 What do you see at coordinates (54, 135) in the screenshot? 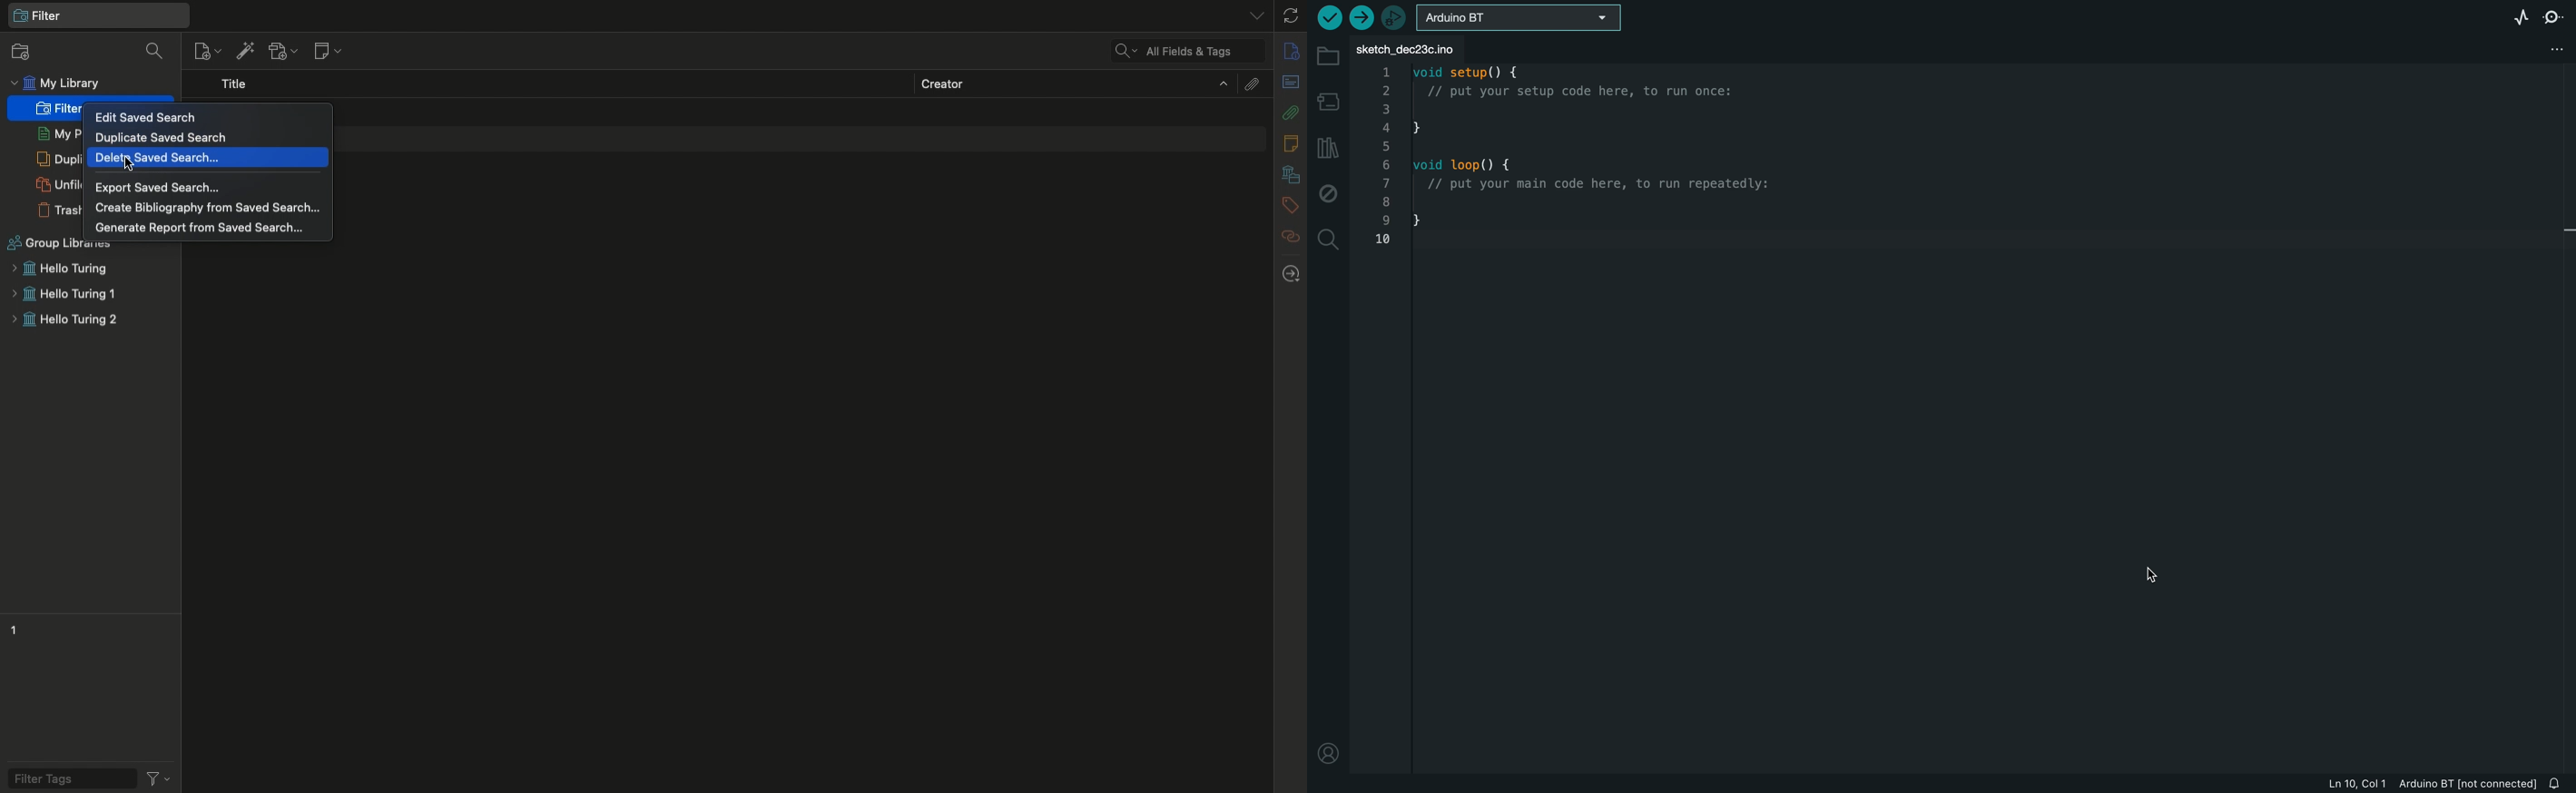
I see `My publications` at bounding box center [54, 135].